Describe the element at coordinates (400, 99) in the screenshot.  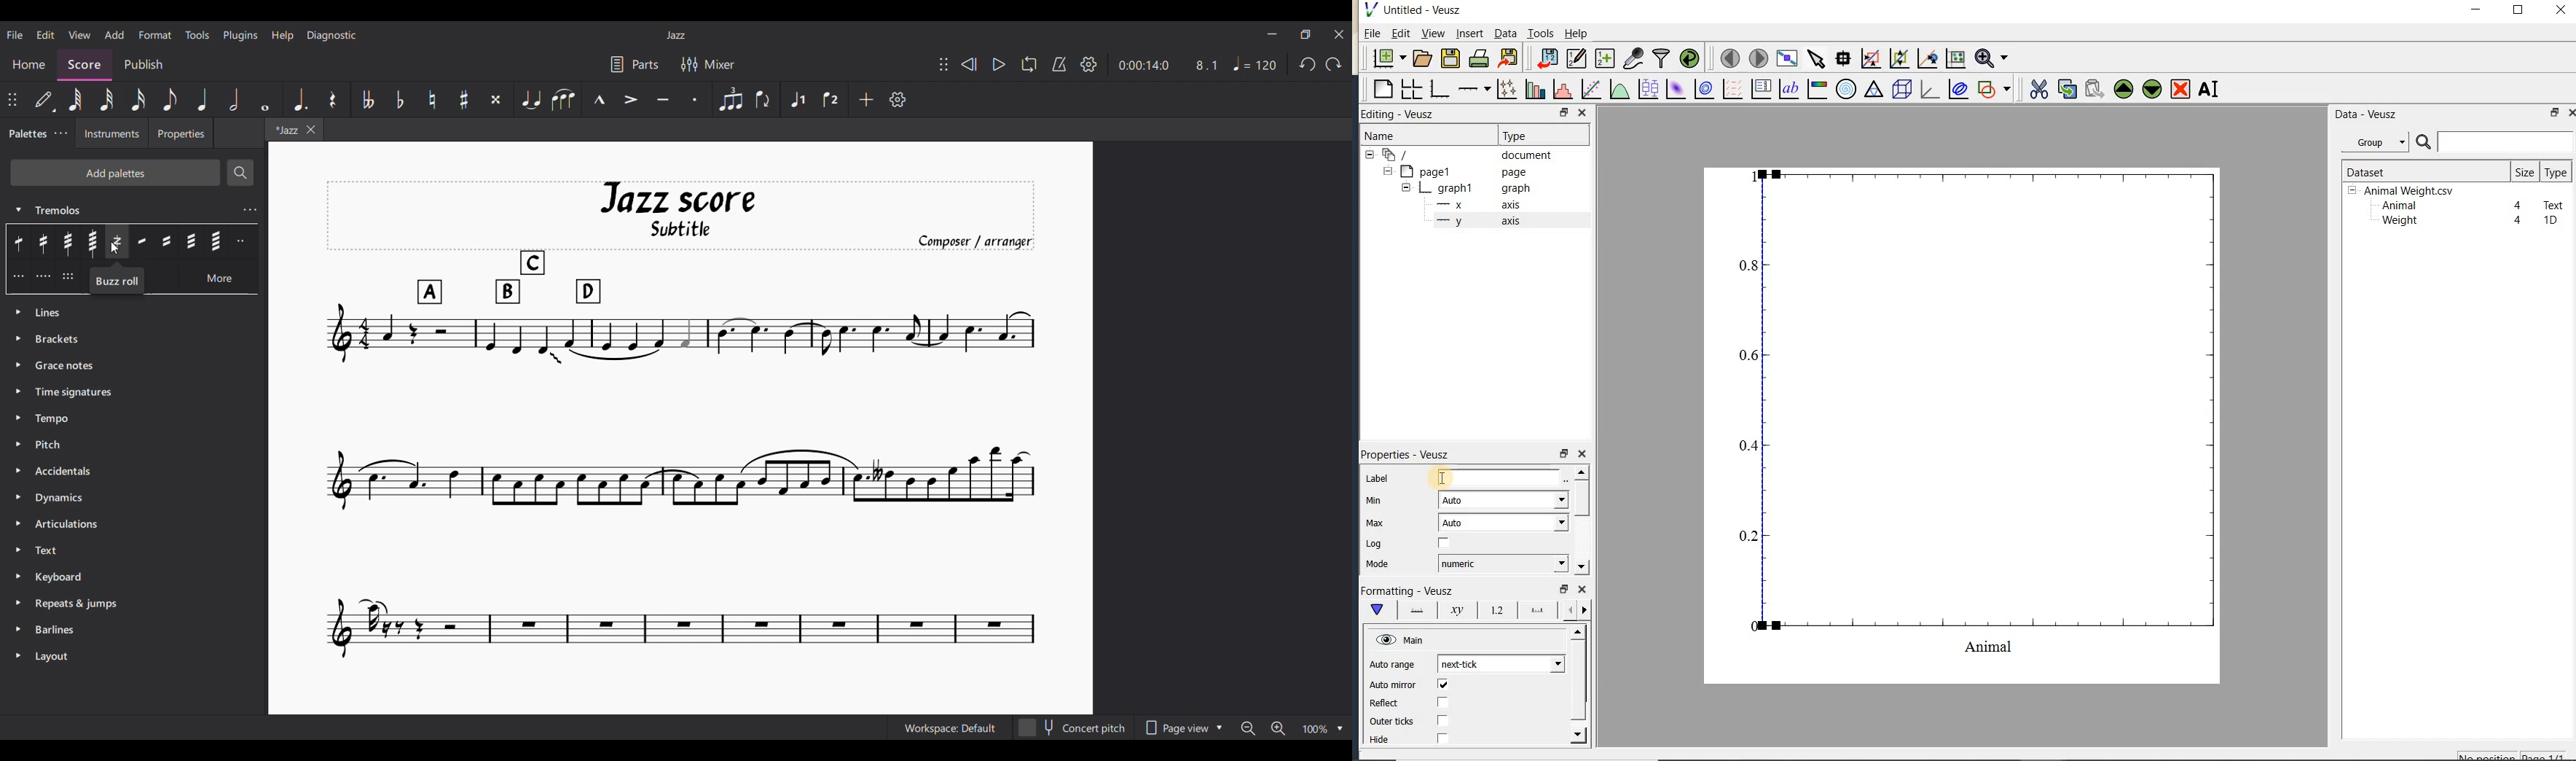
I see `Toggle flat` at that location.